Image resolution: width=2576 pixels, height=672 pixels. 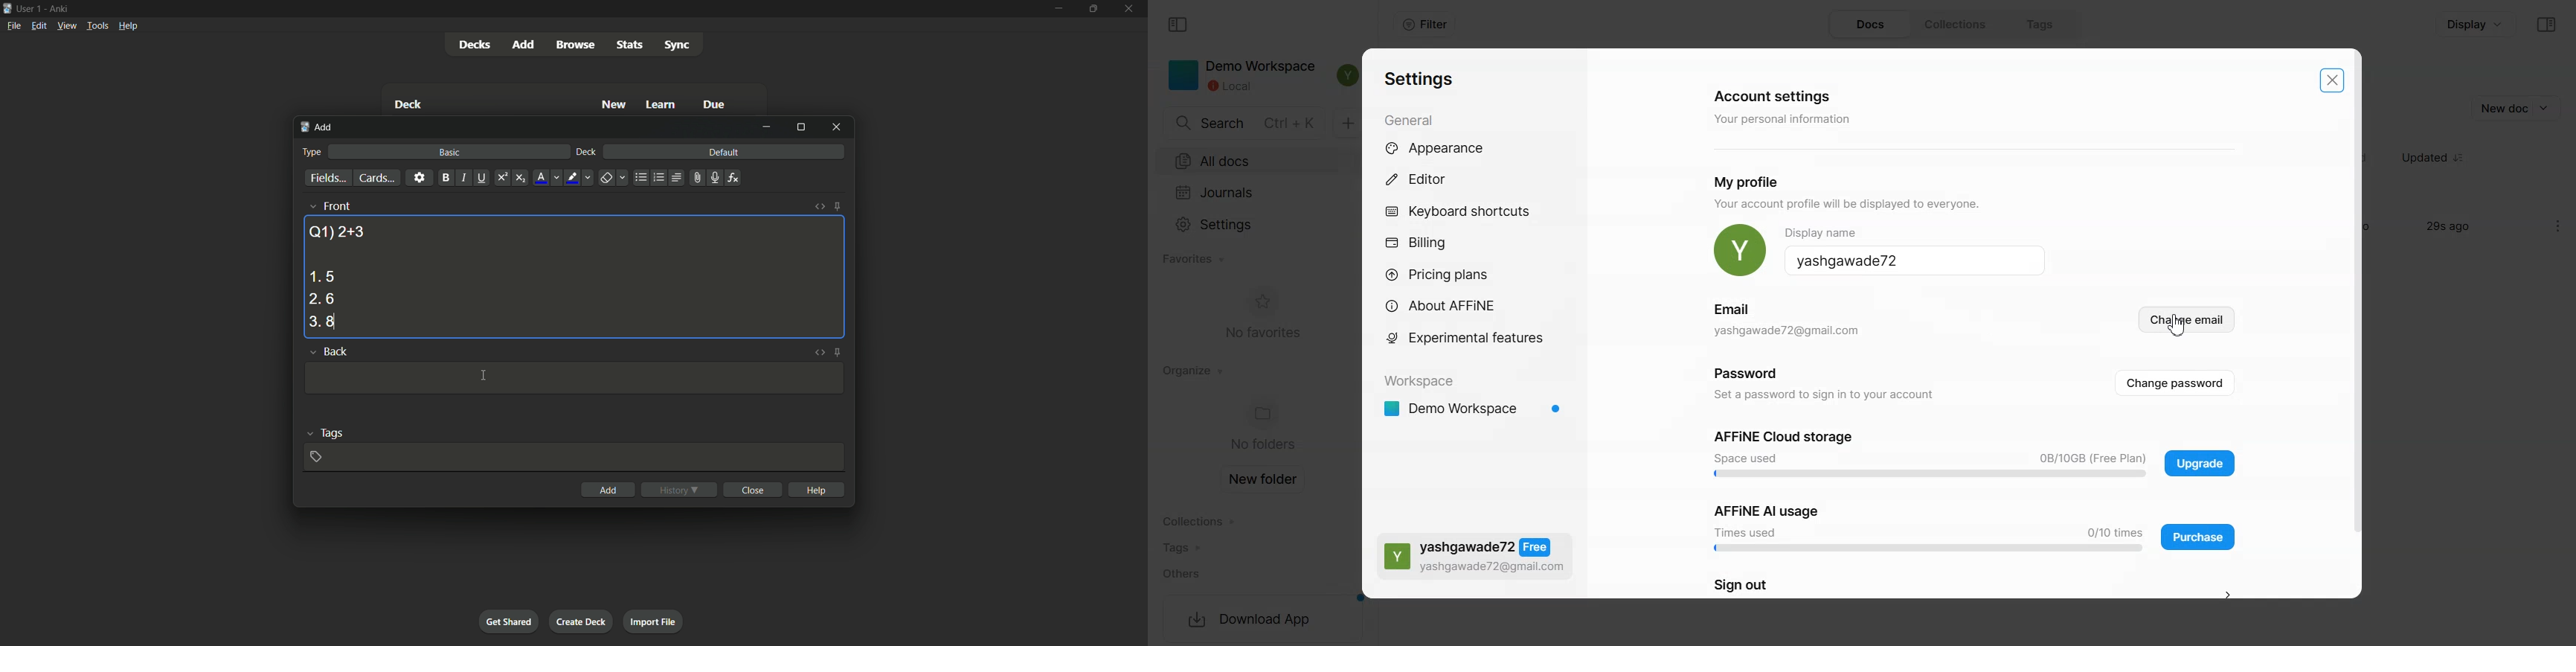 What do you see at coordinates (606, 179) in the screenshot?
I see `remove formatting` at bounding box center [606, 179].